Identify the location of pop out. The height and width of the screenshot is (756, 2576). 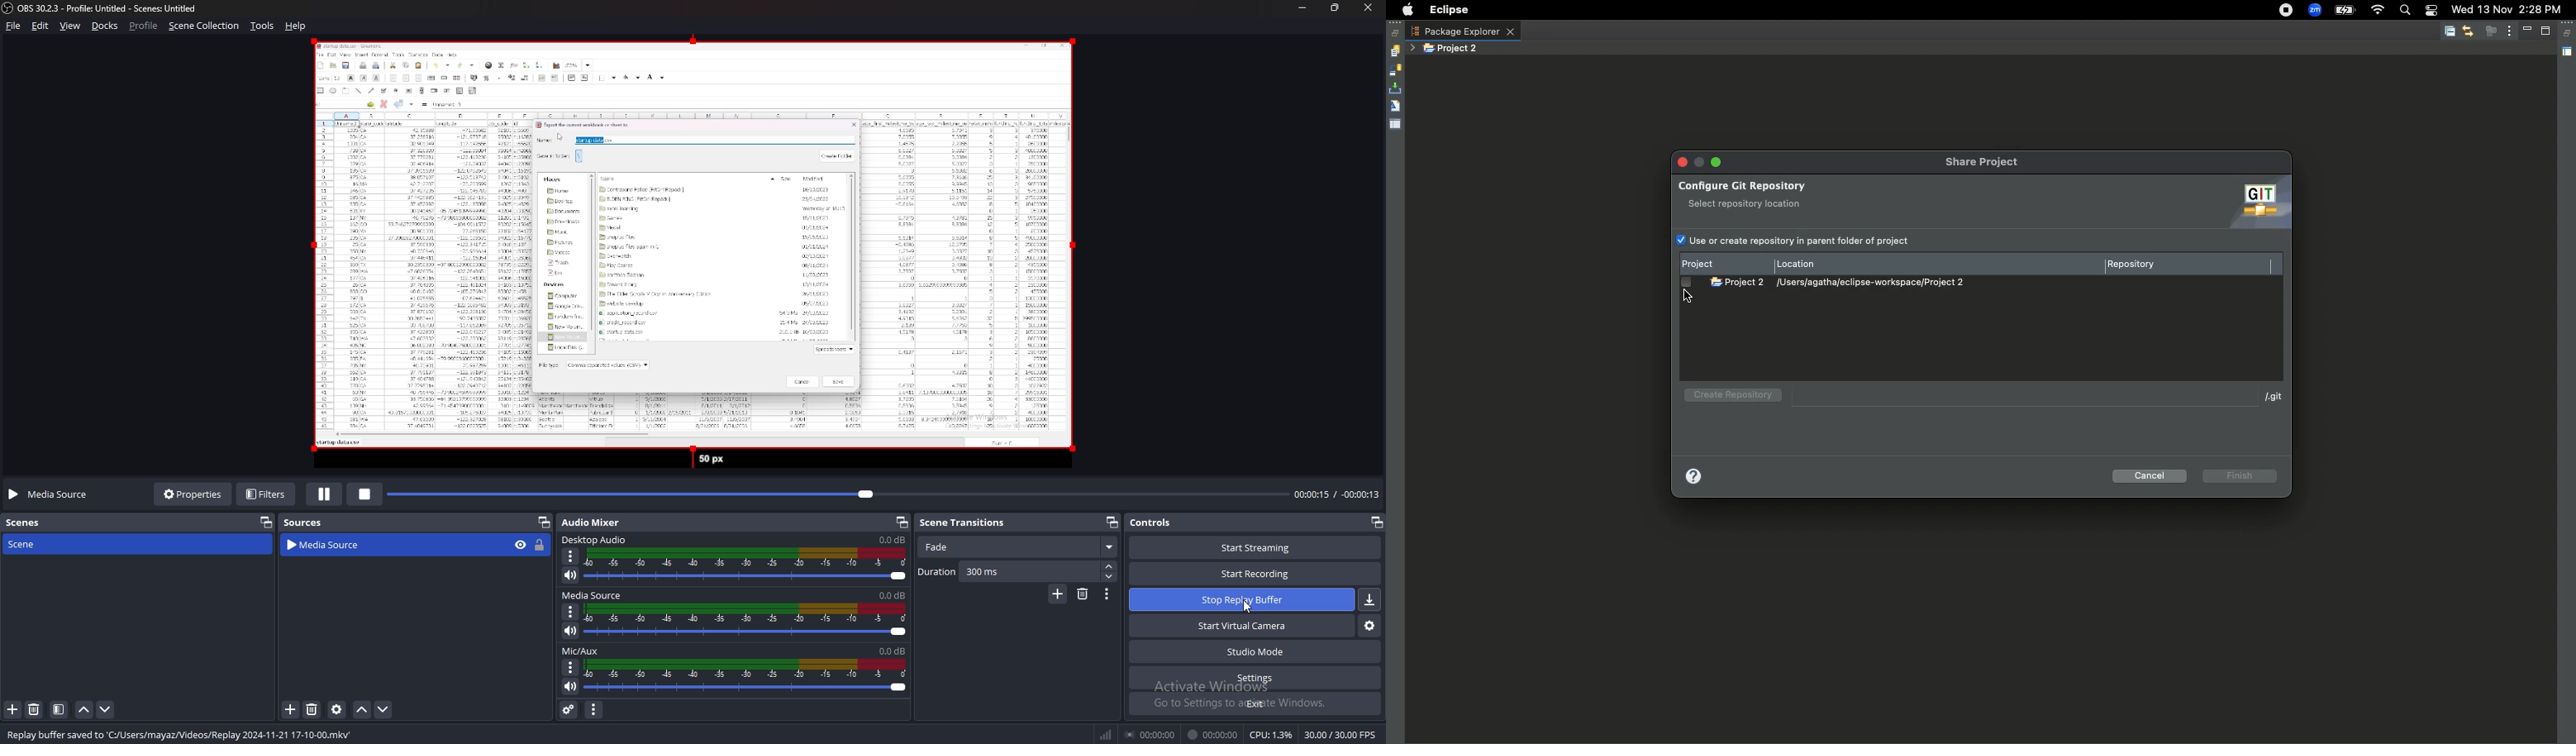
(544, 522).